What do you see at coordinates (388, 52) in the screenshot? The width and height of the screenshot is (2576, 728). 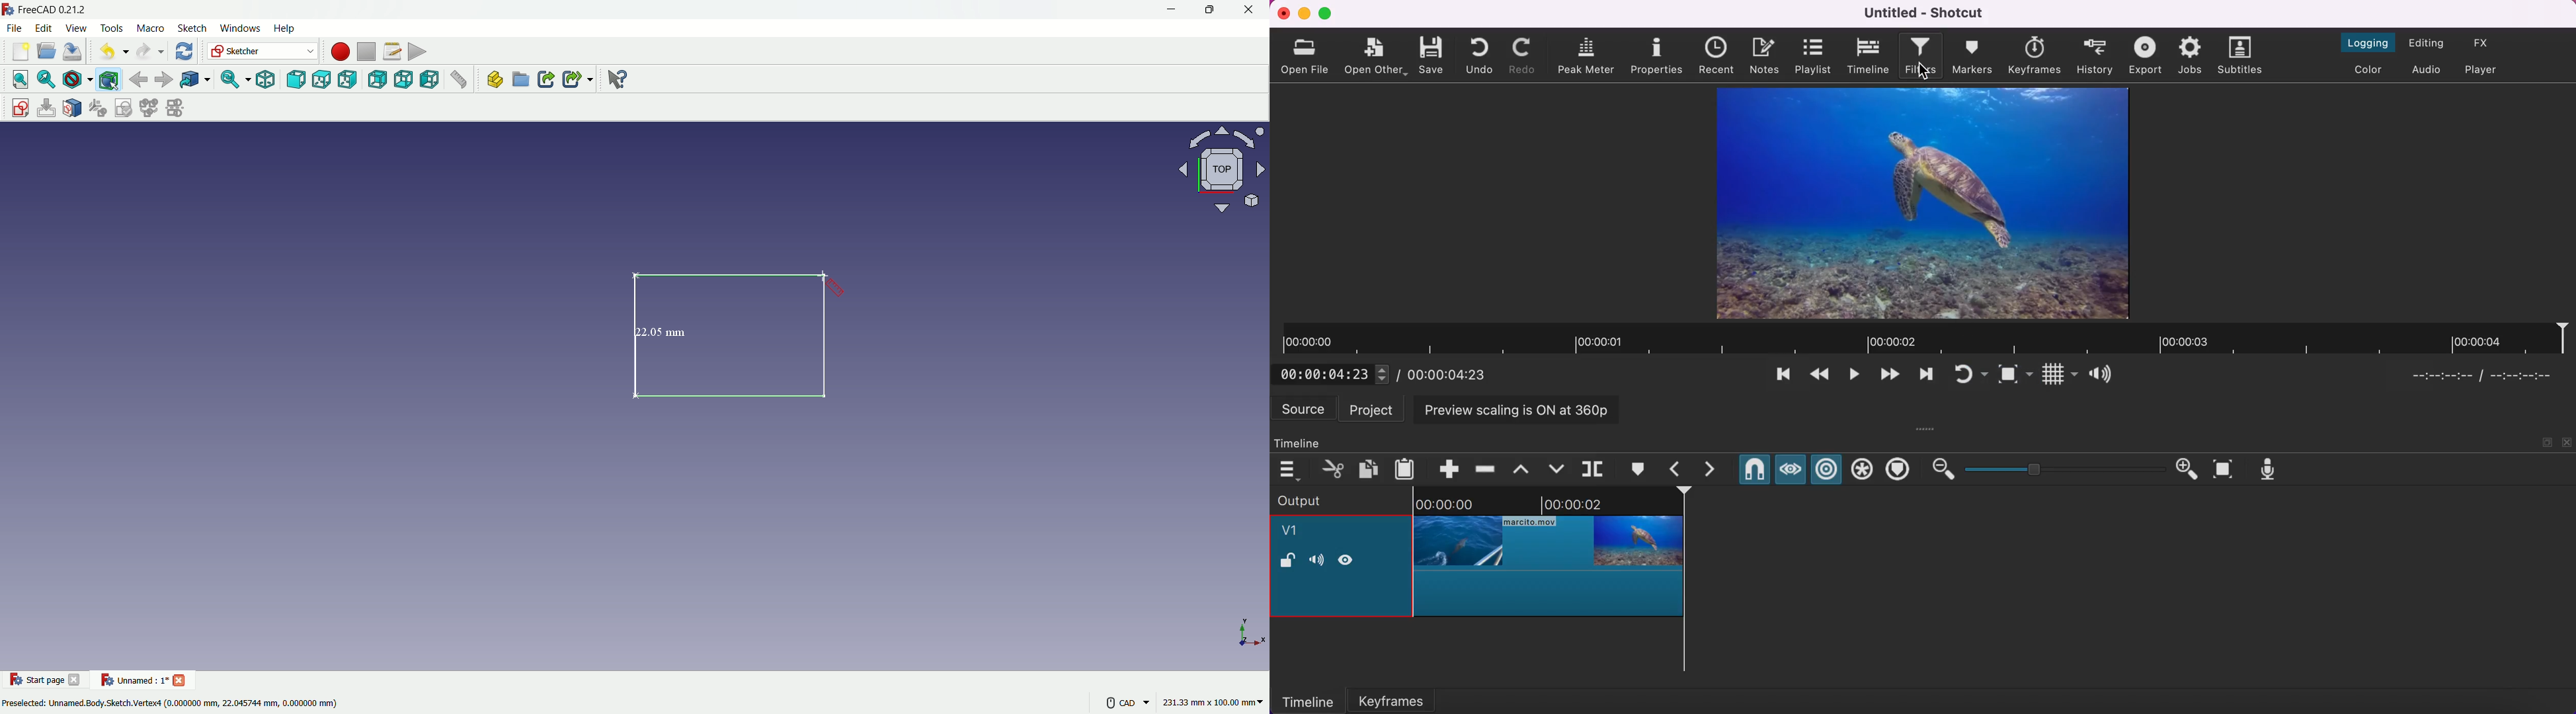 I see `macro settings` at bounding box center [388, 52].